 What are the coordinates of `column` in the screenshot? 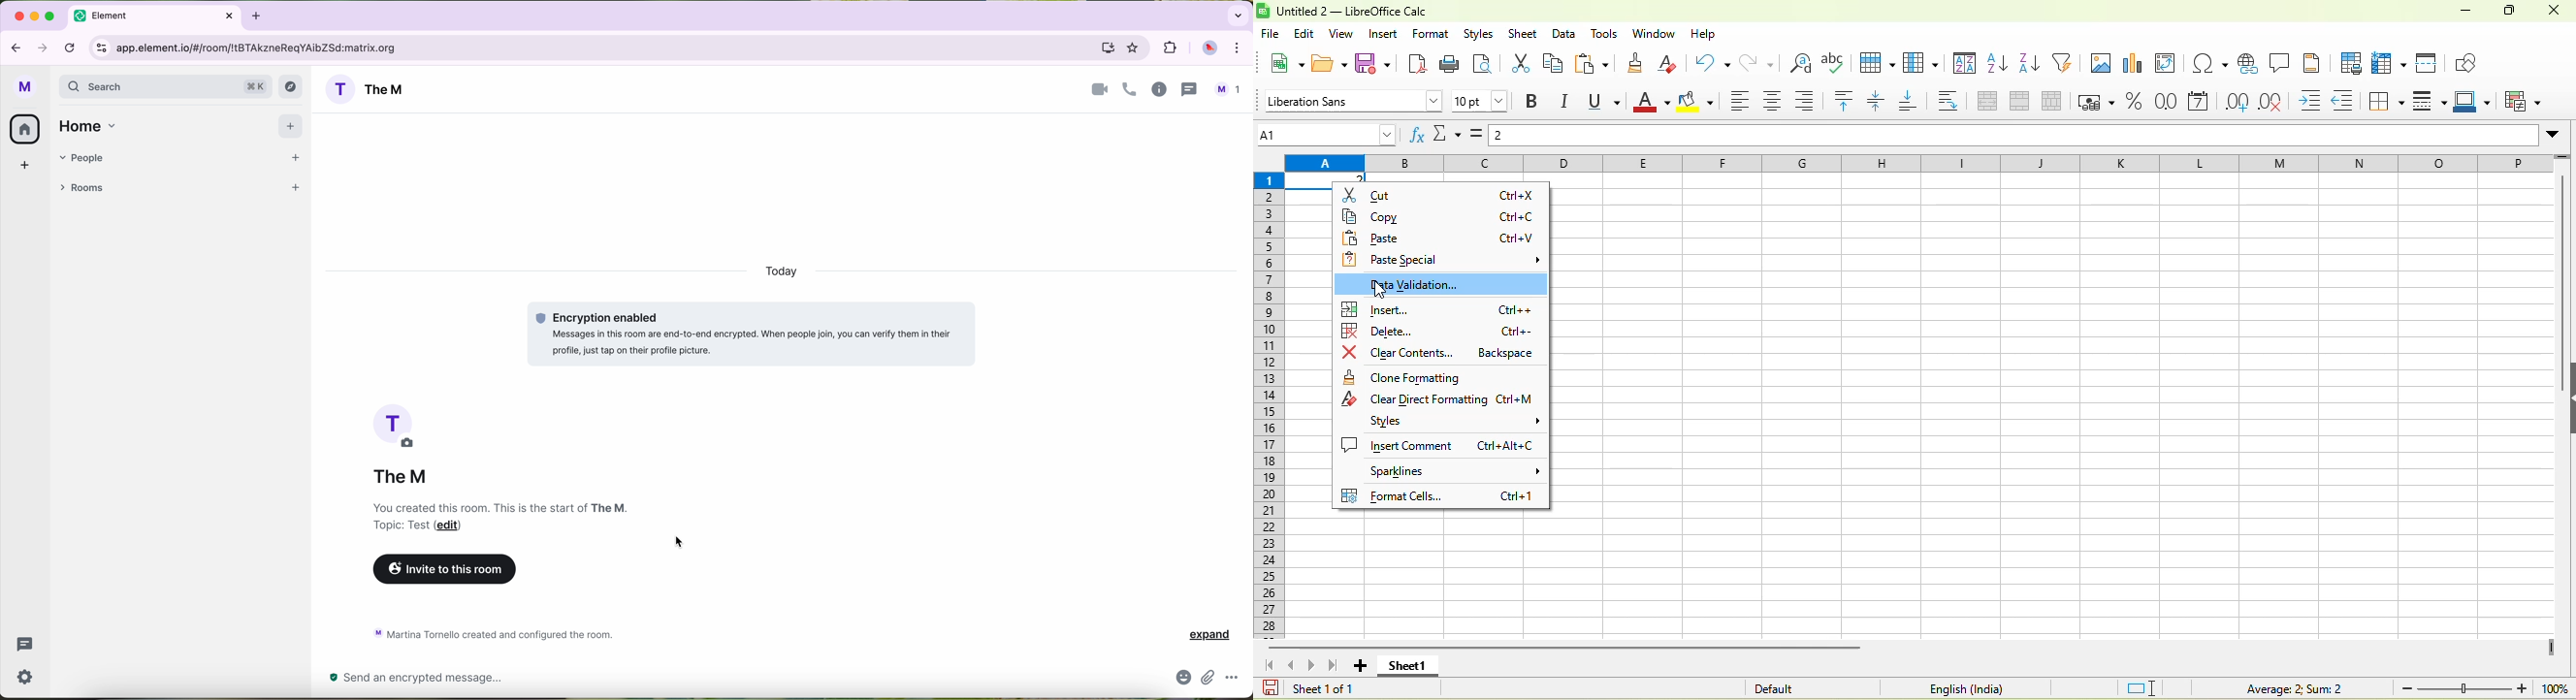 It's located at (1924, 64).